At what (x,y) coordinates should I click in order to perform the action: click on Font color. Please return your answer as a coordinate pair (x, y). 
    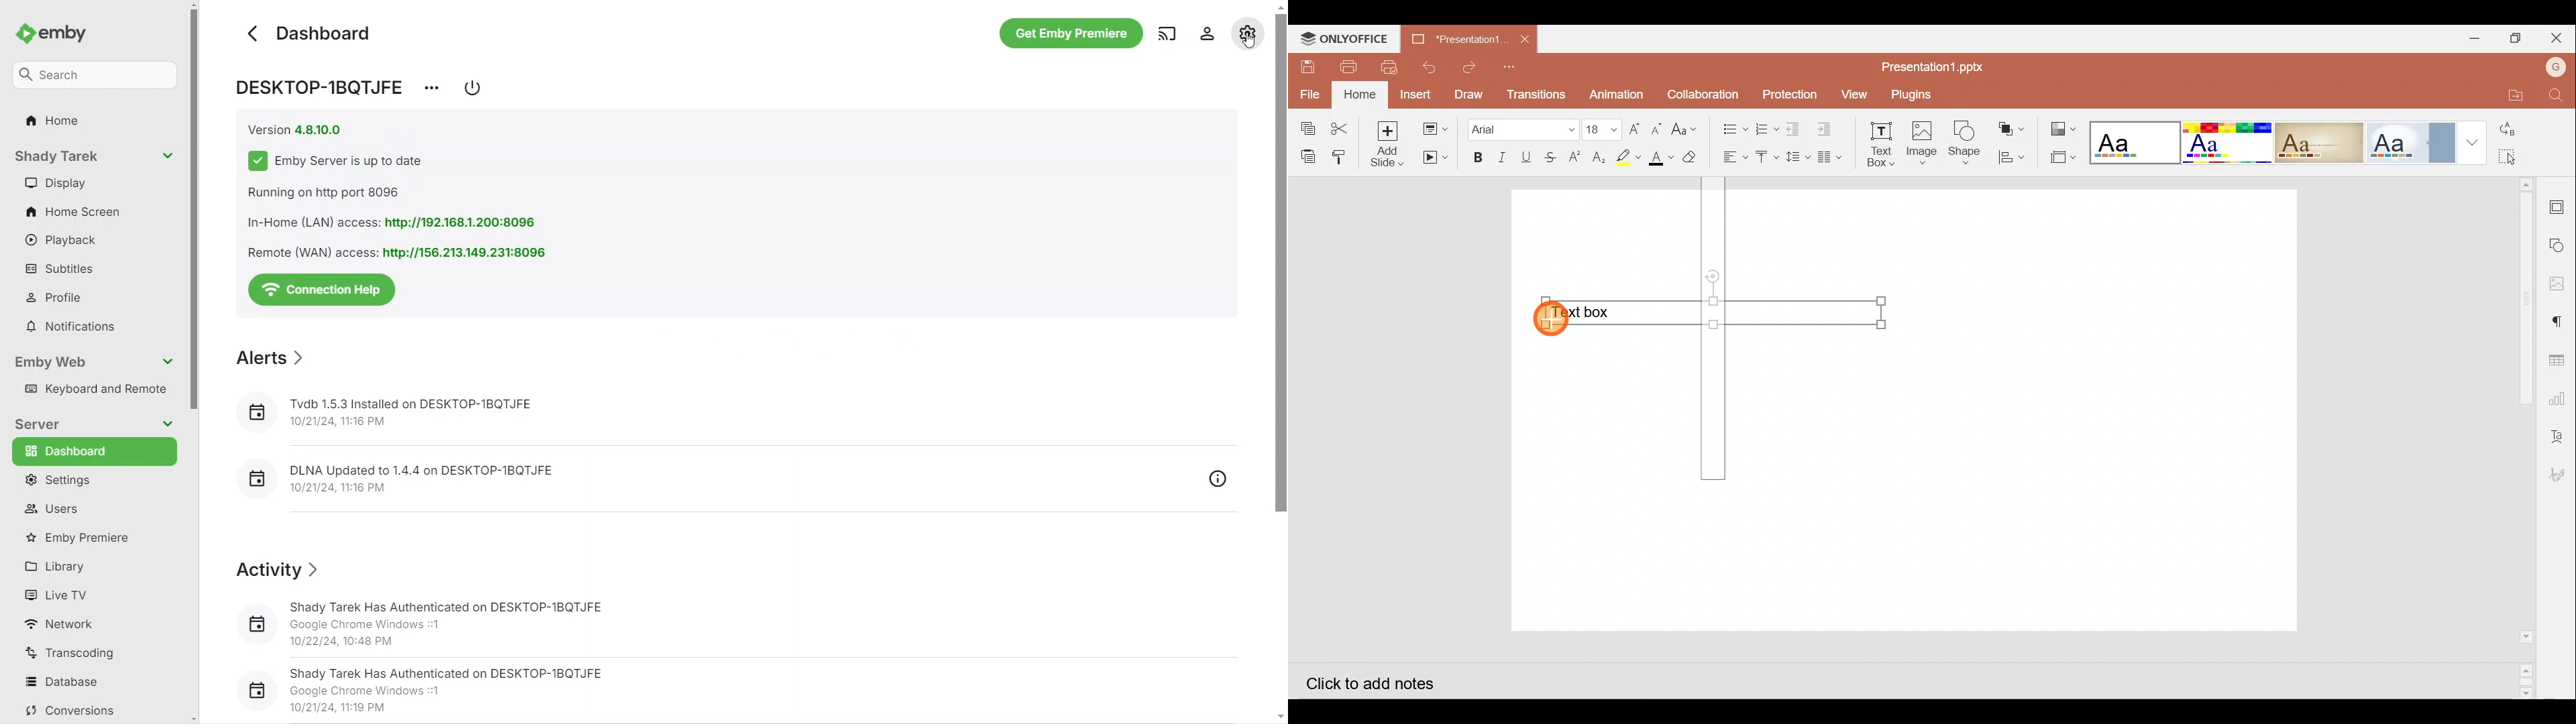
    Looking at the image, I should click on (1659, 158).